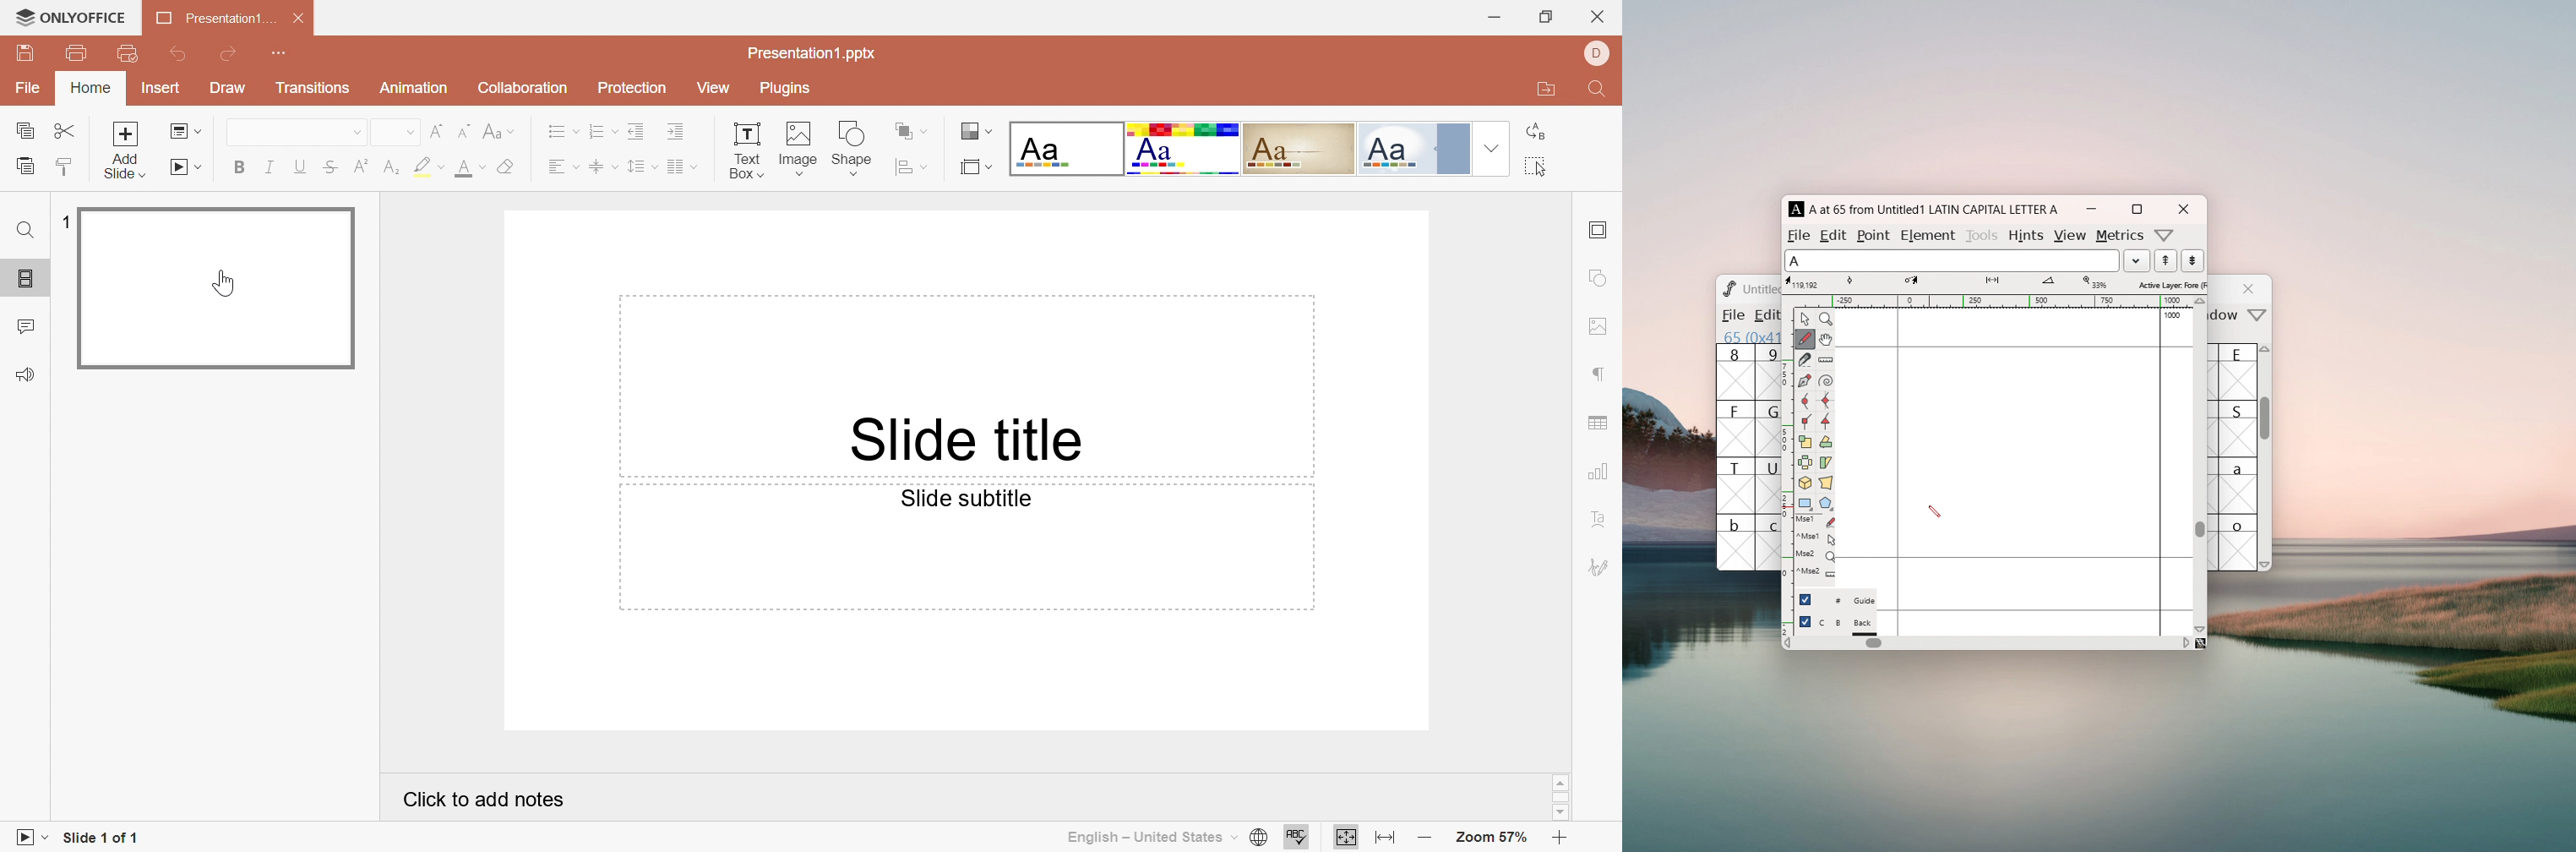  What do you see at coordinates (2266, 426) in the screenshot?
I see `scrollbar` at bounding box center [2266, 426].